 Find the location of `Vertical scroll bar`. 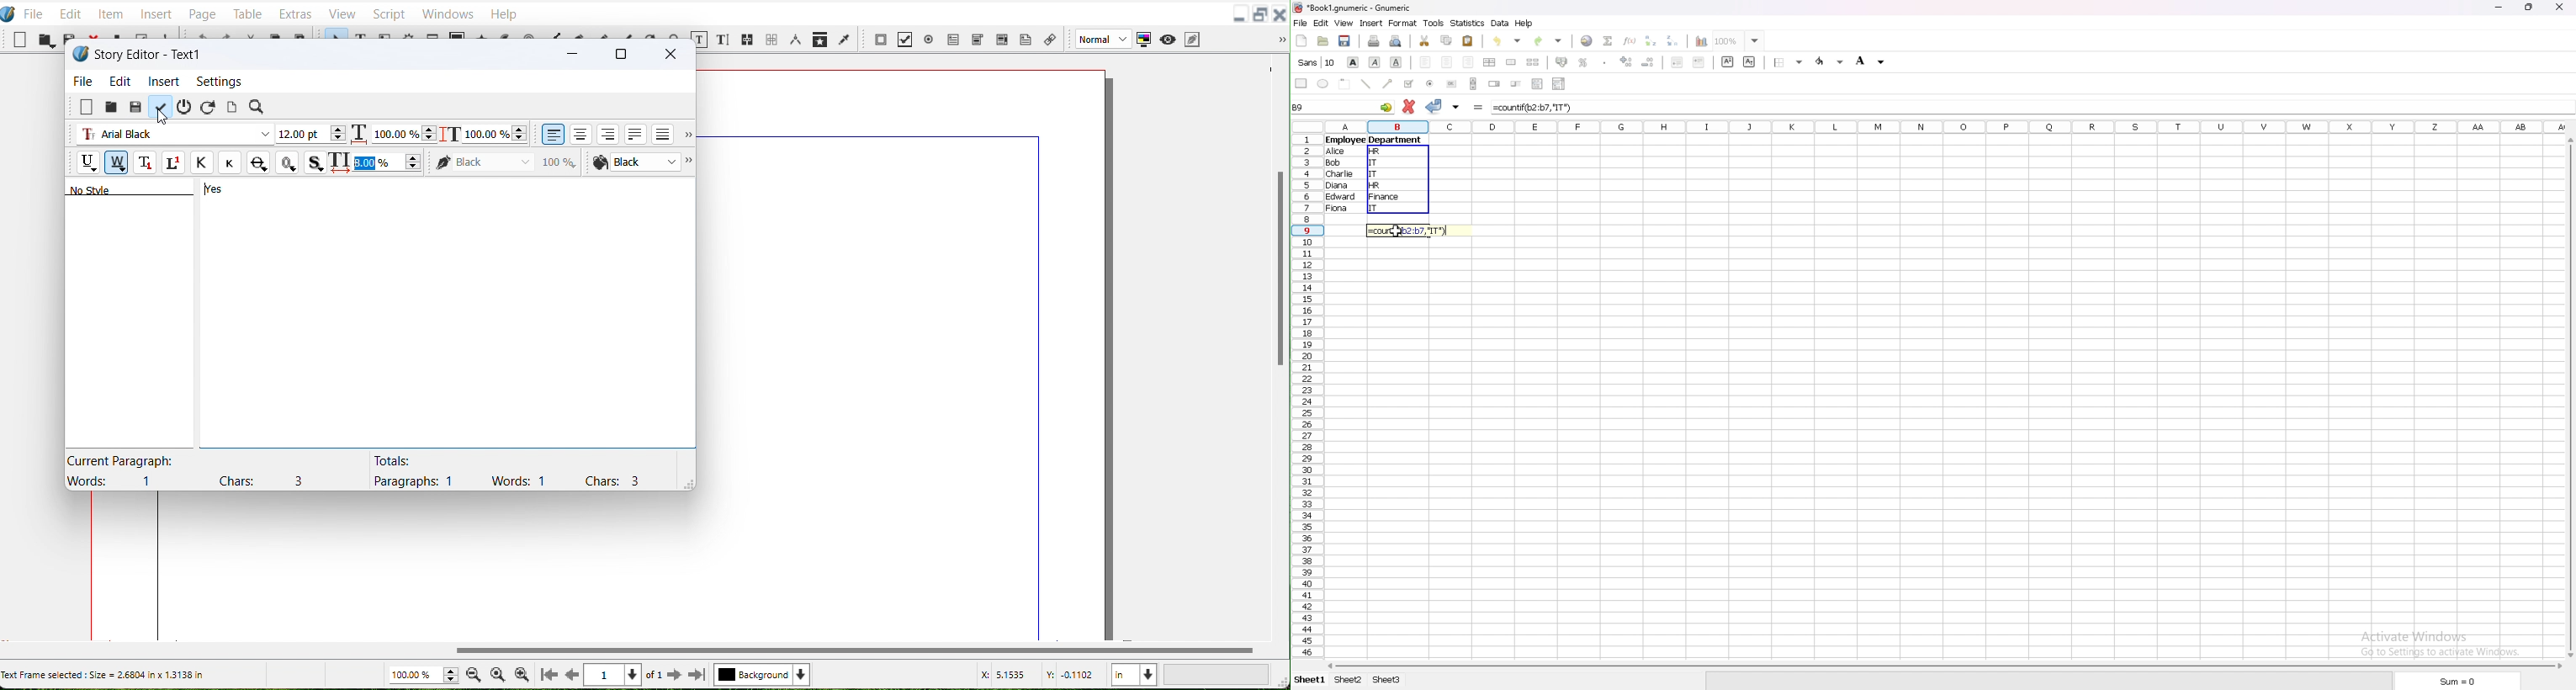

Vertical scroll bar is located at coordinates (1277, 347).